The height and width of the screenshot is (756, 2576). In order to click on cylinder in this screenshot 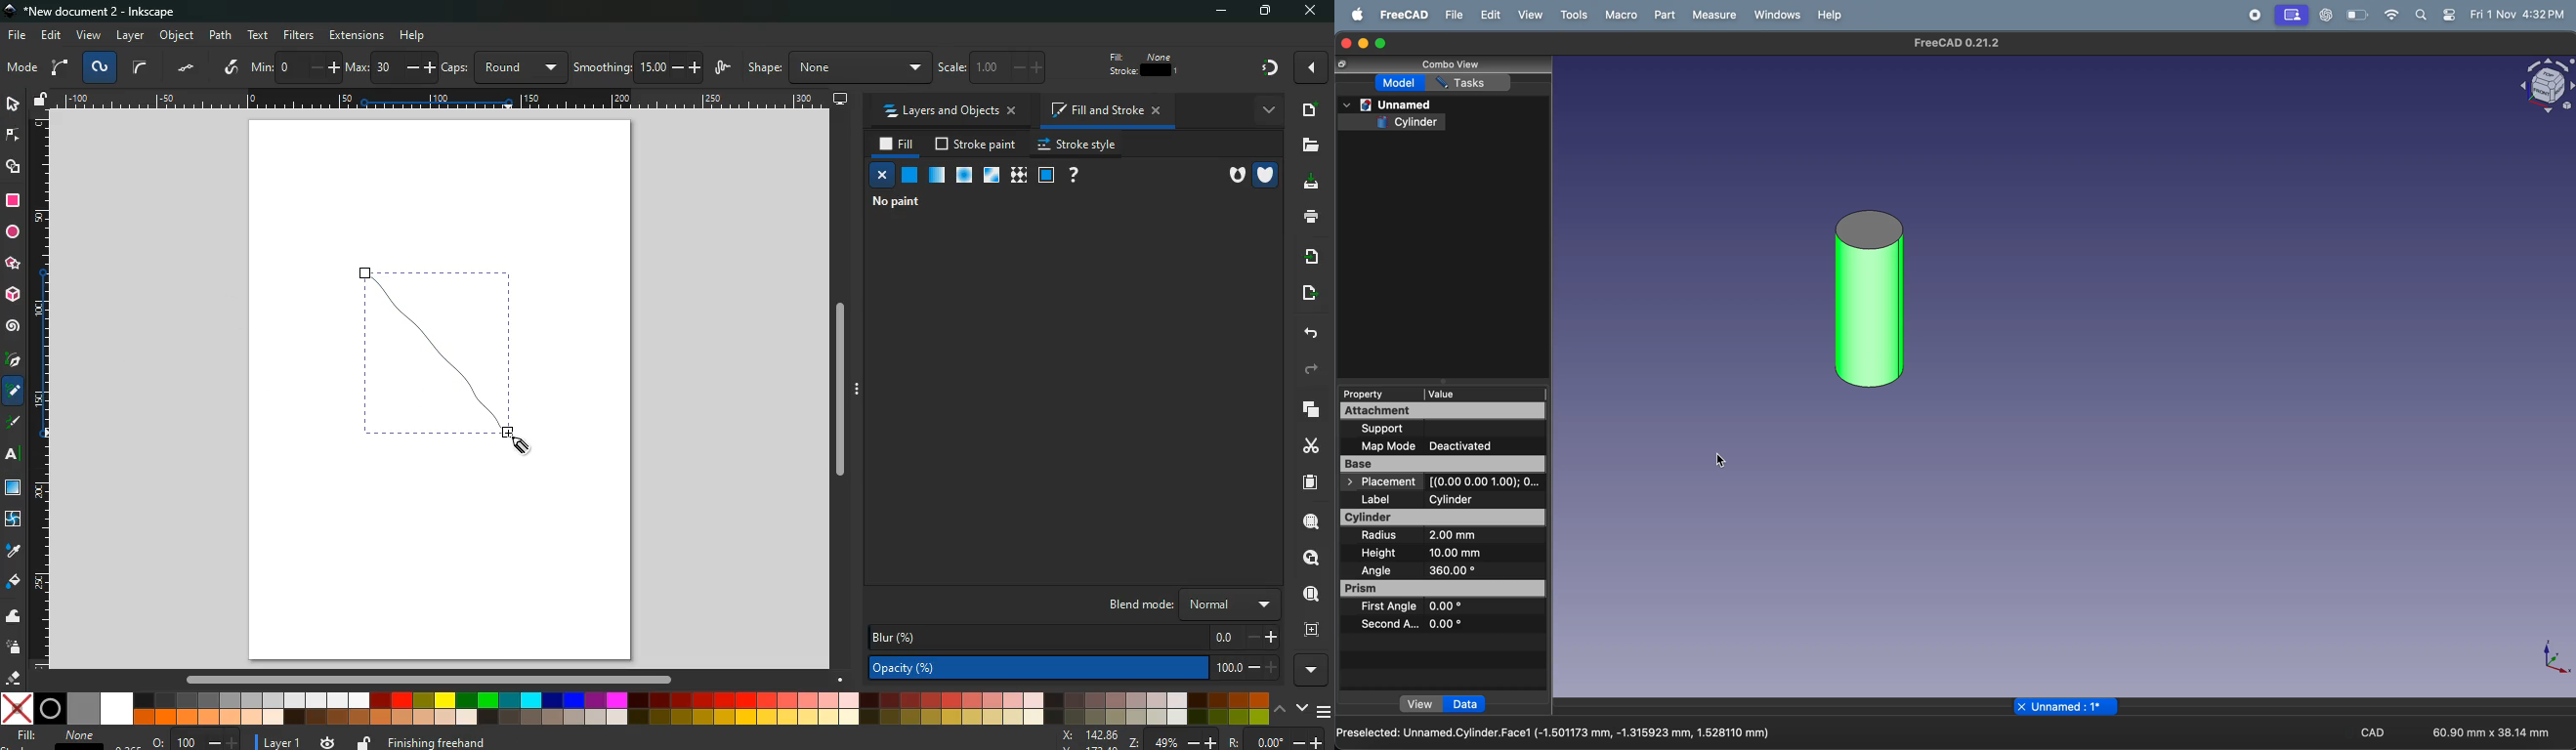, I will do `click(1870, 300)`.